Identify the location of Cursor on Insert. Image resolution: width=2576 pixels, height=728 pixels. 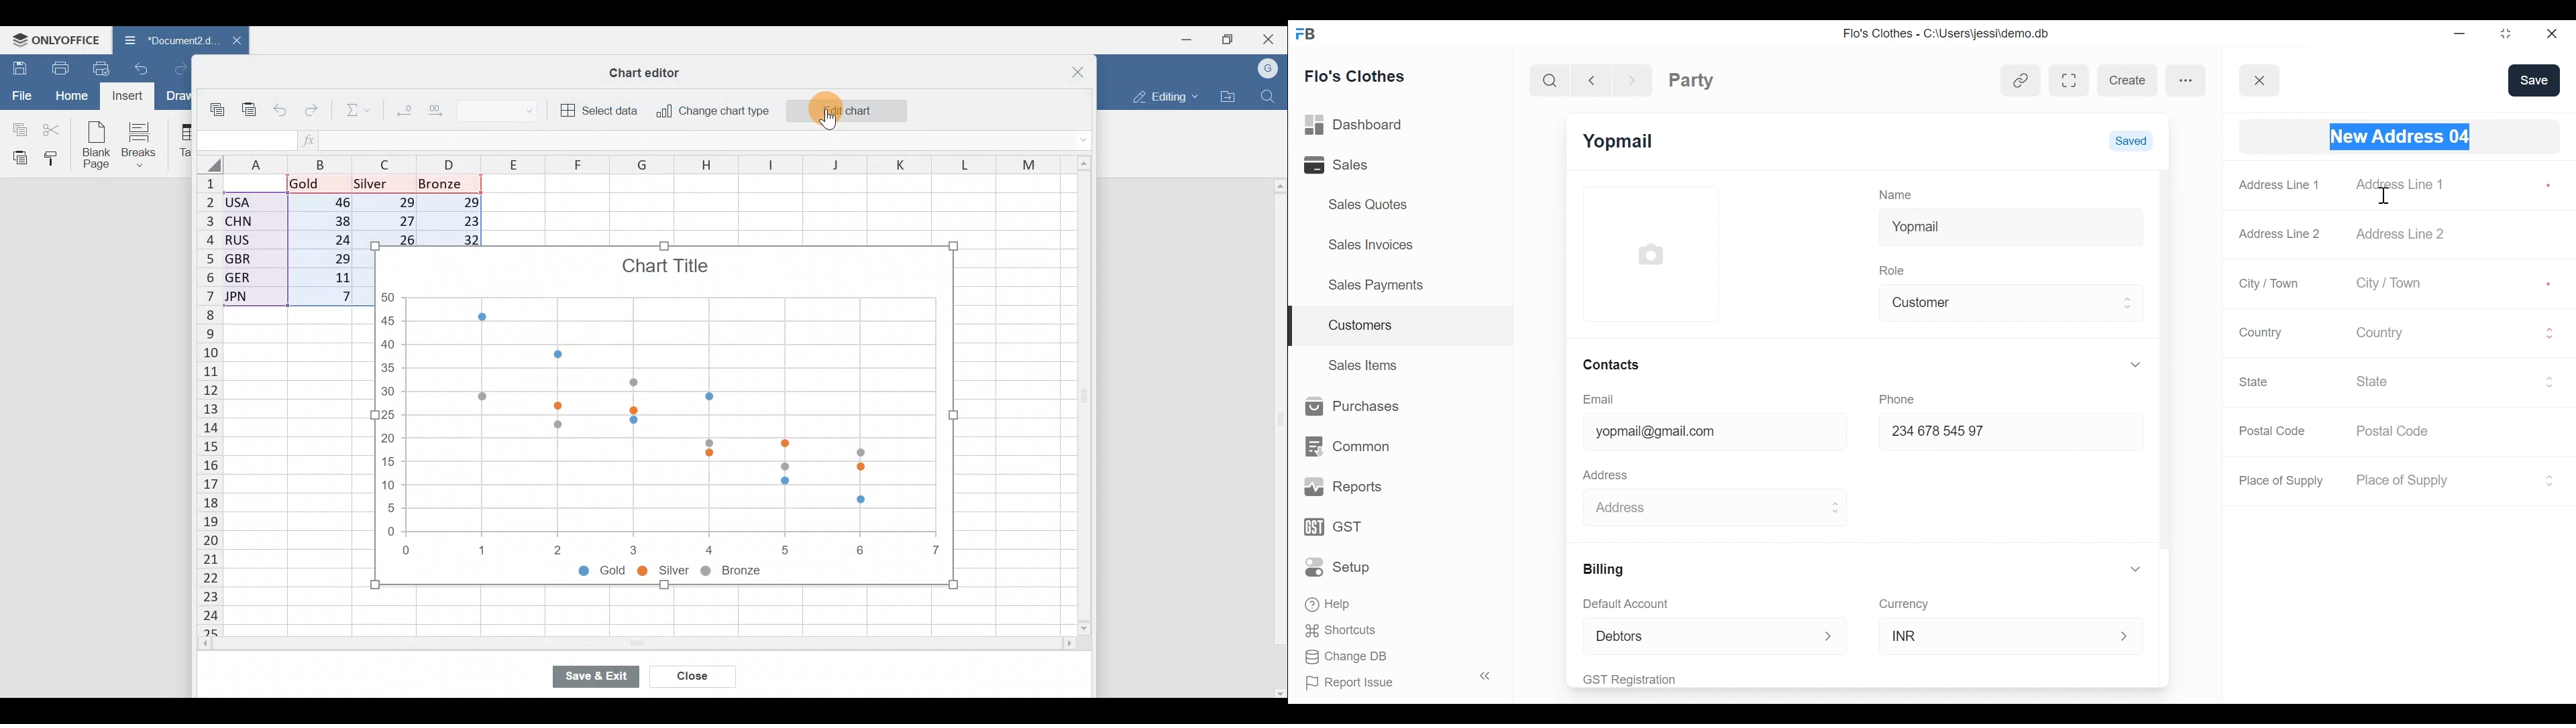
(125, 97).